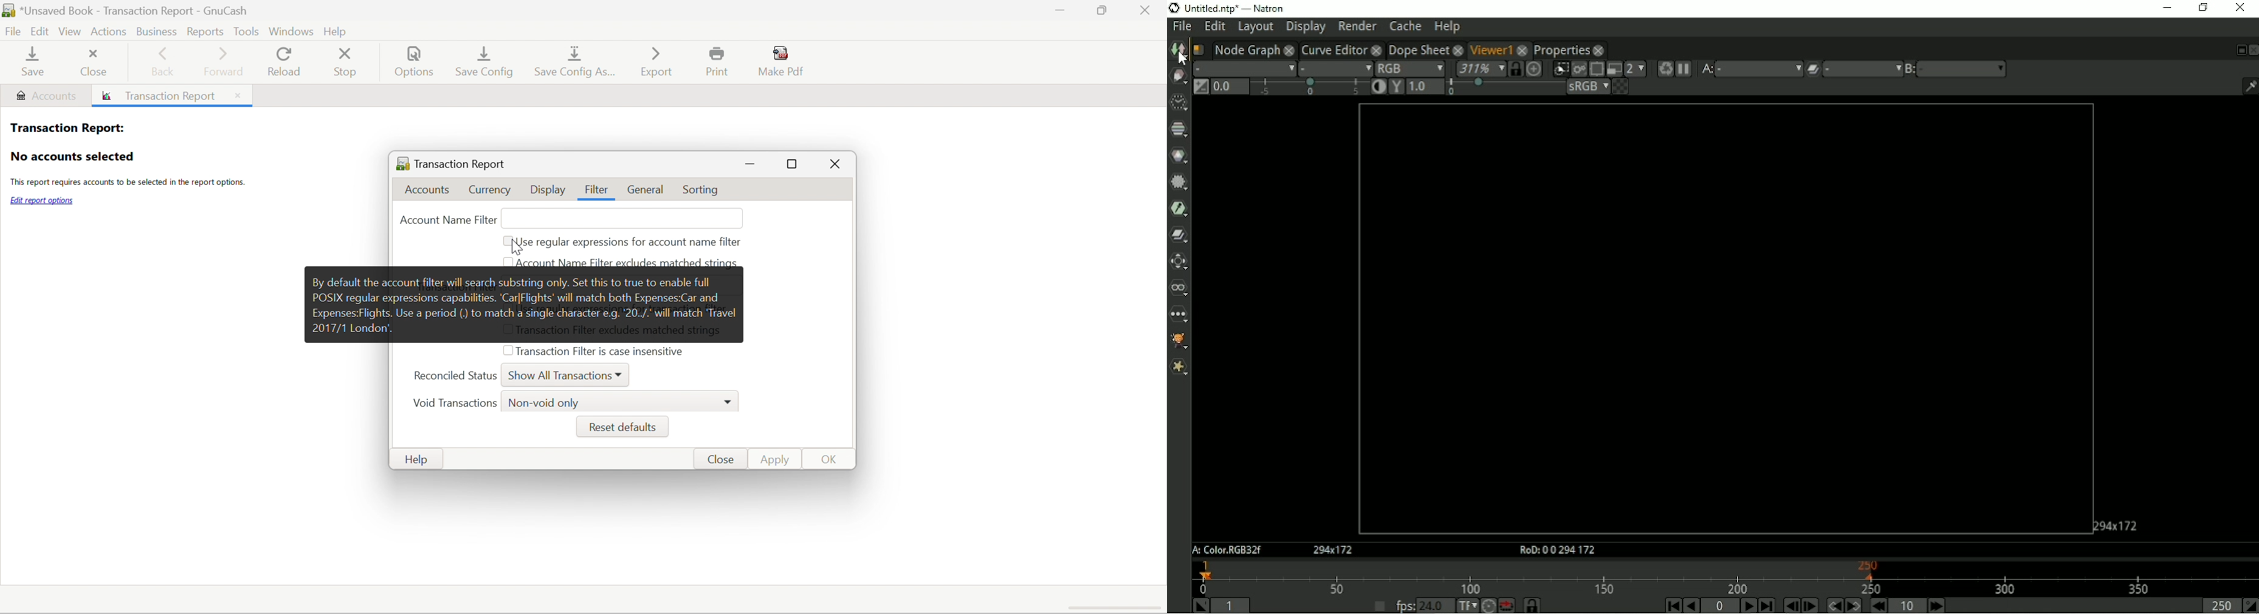  I want to click on Drop Down, so click(730, 401).